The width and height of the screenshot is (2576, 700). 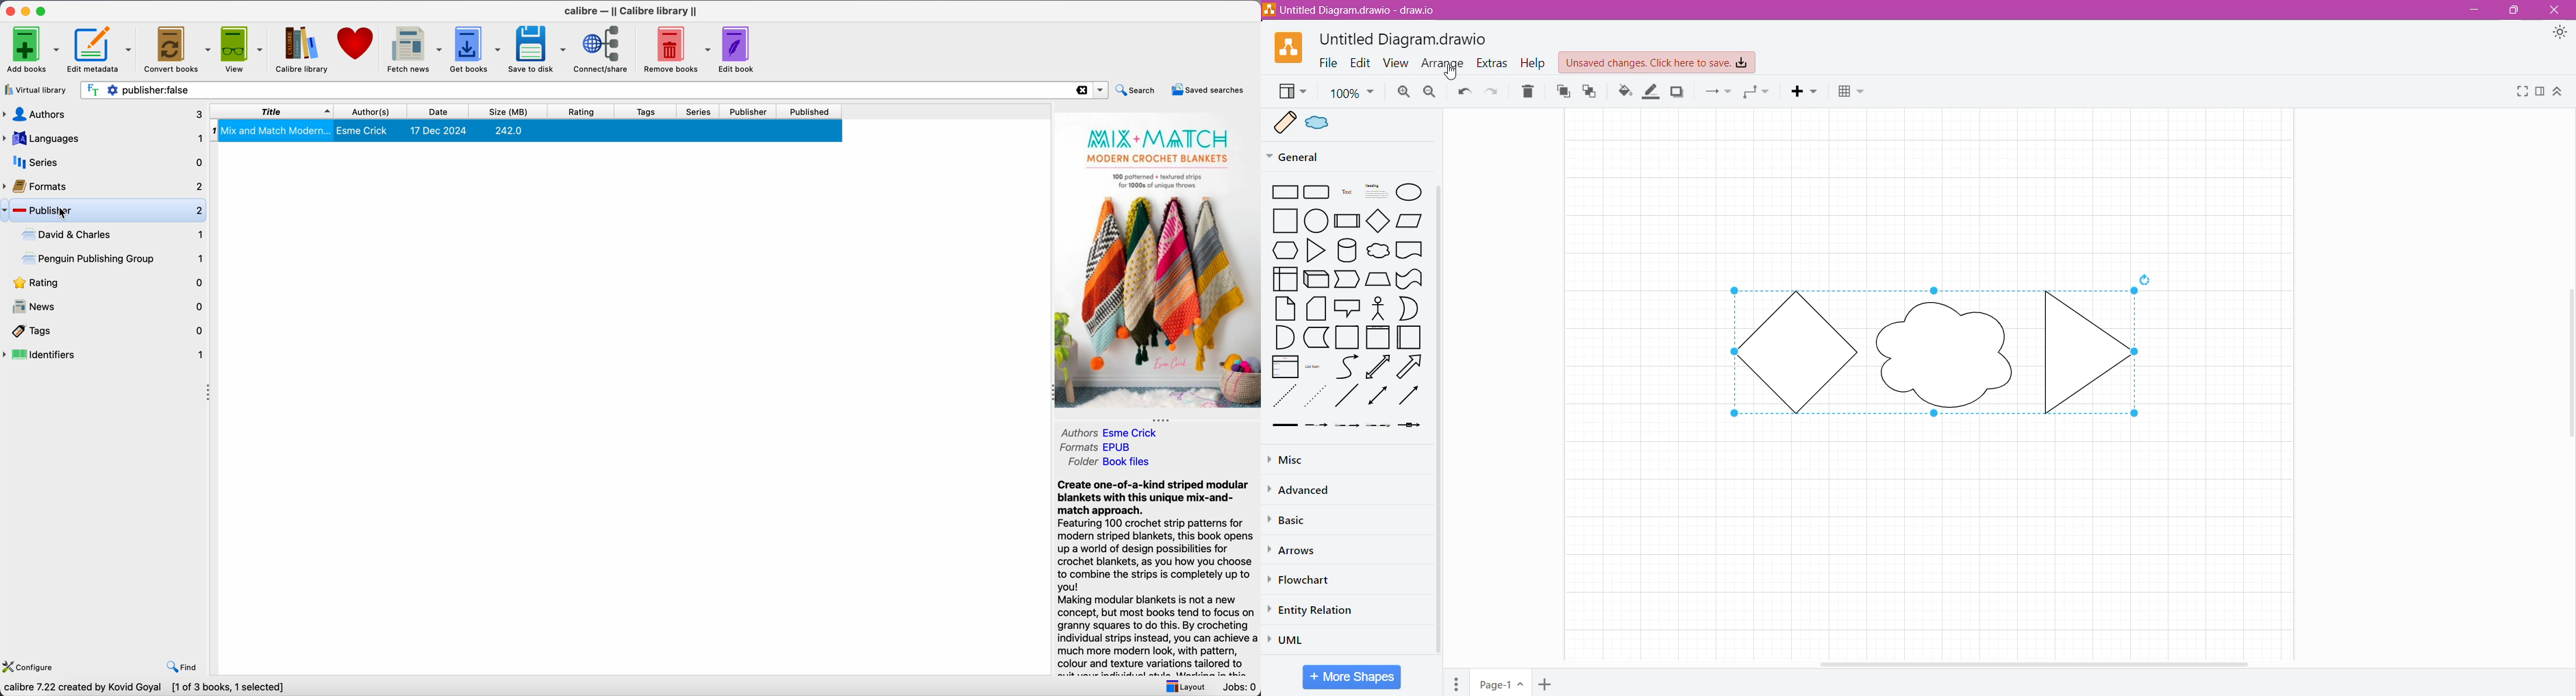 I want to click on Vertical Scroll Bar, so click(x=1438, y=421).